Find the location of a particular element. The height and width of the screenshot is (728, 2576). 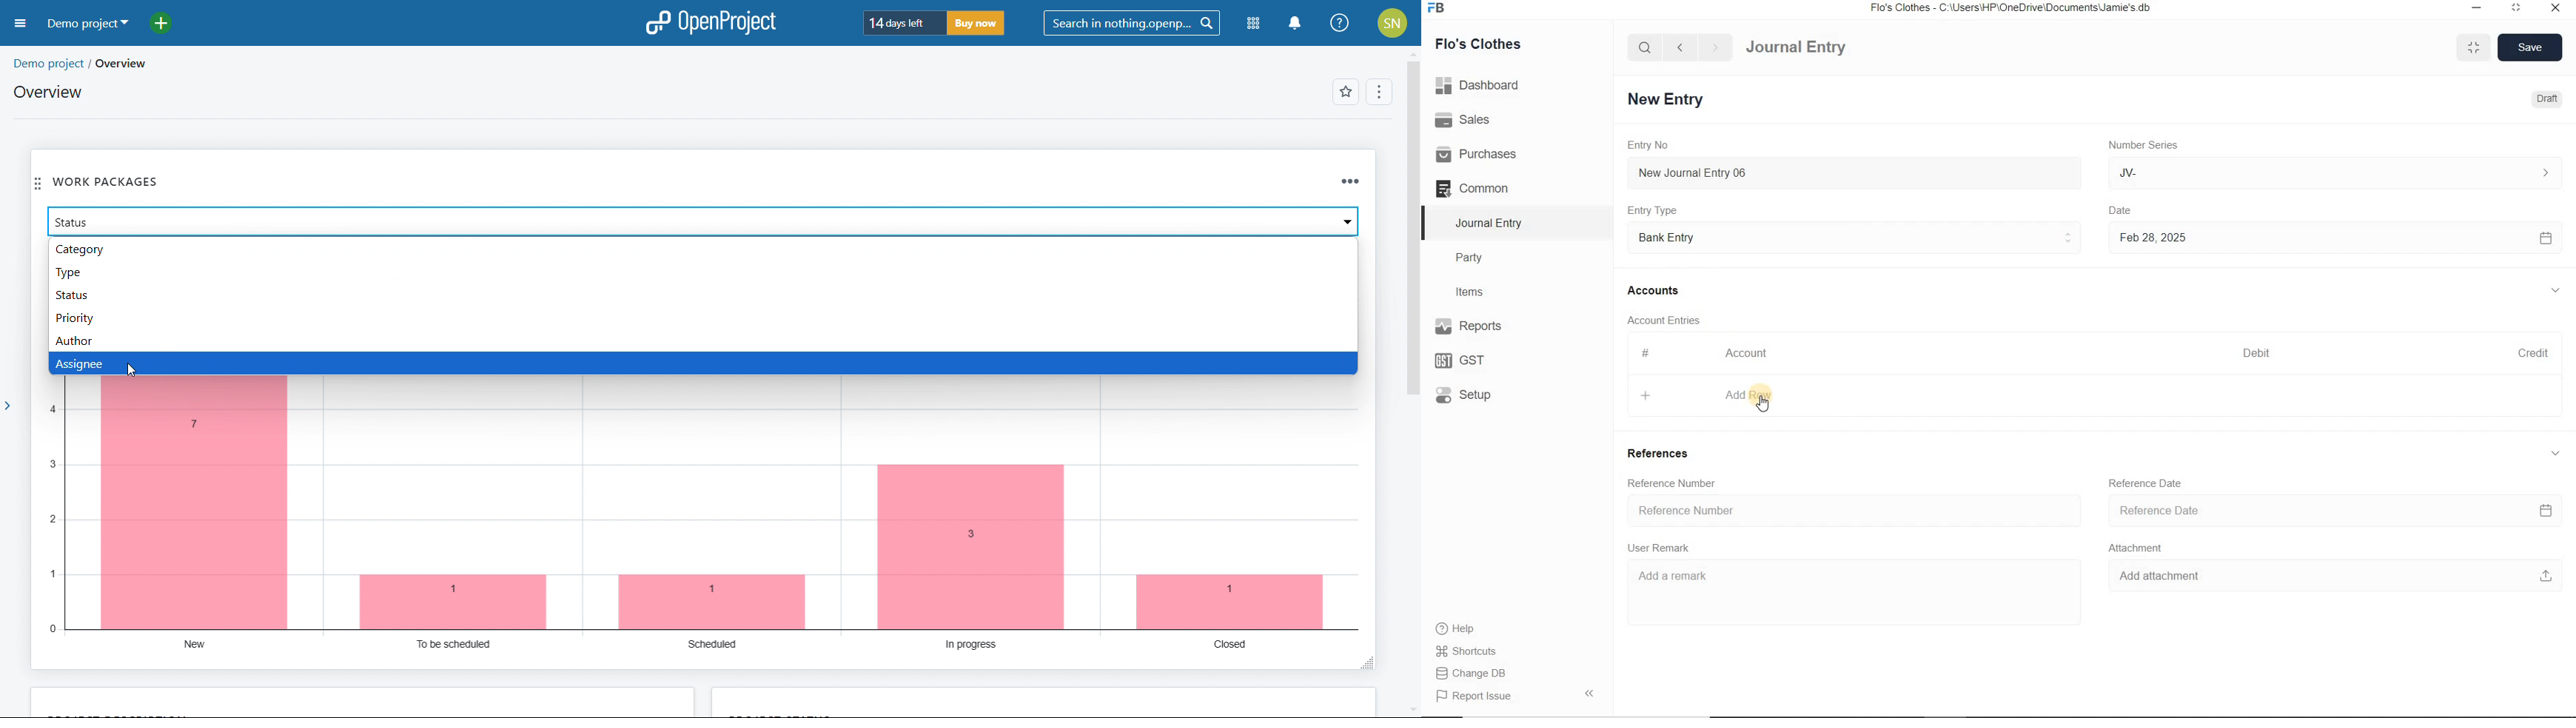

forward is located at coordinates (1716, 47).